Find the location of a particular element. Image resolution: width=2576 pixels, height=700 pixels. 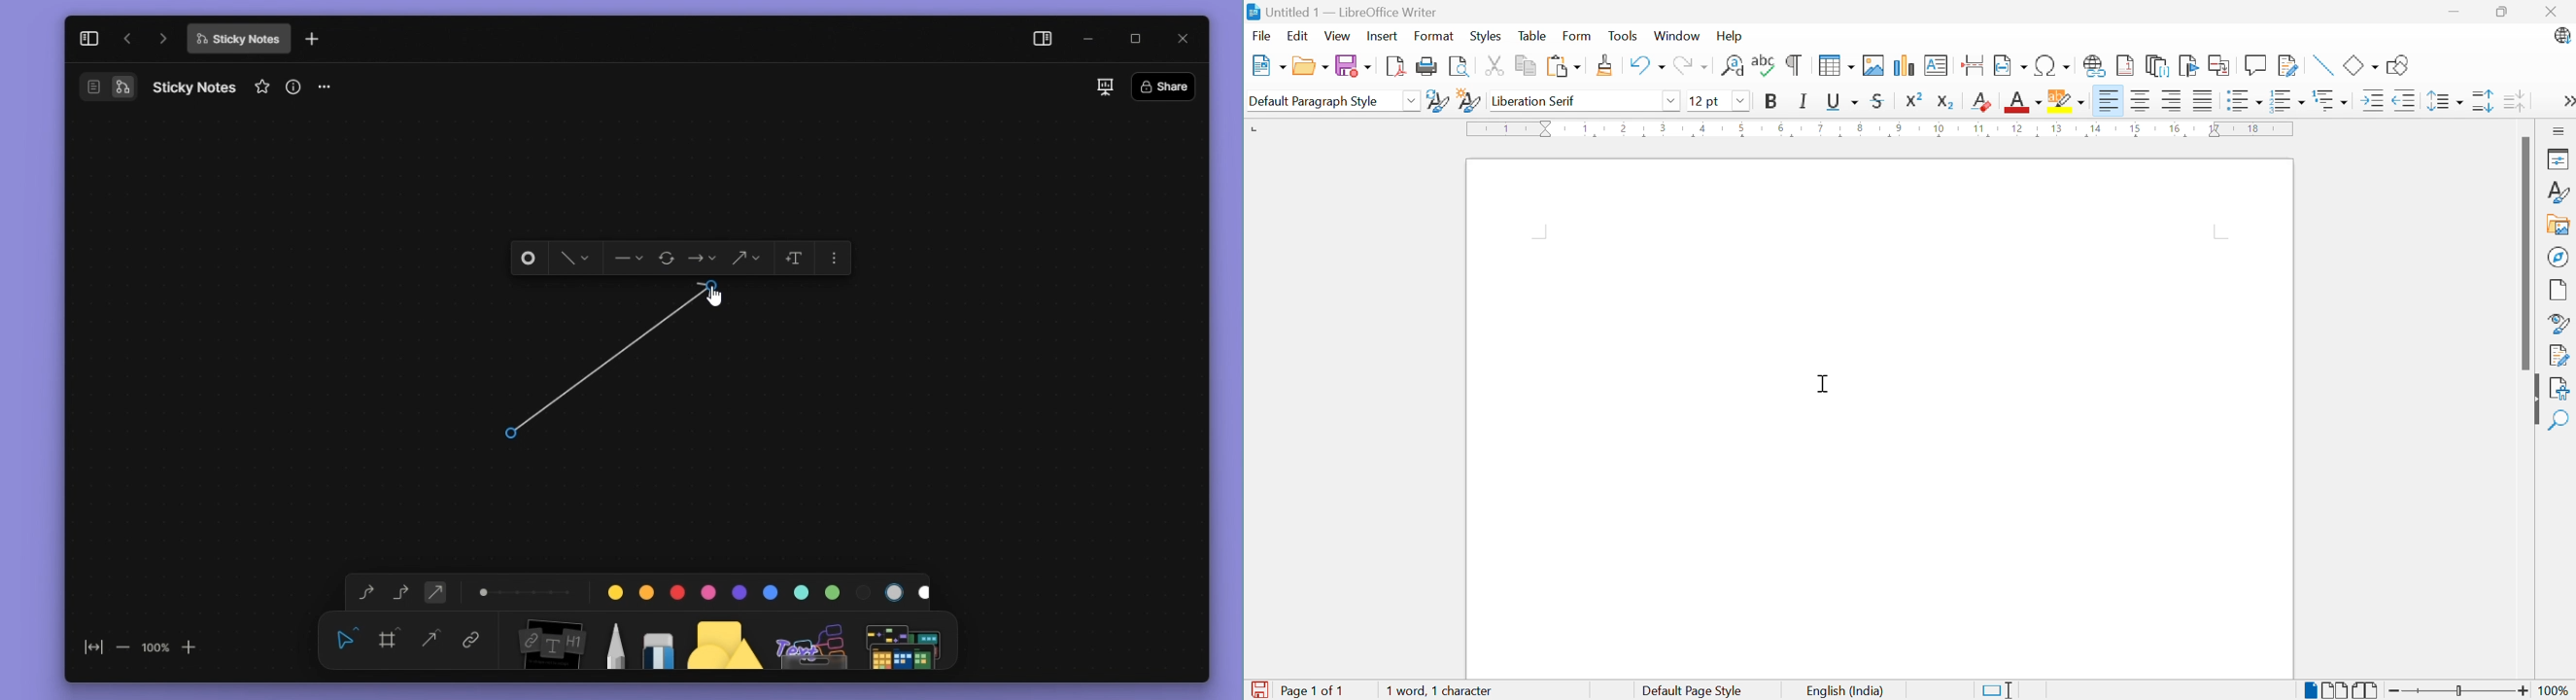

fit to screen is located at coordinates (87, 651).